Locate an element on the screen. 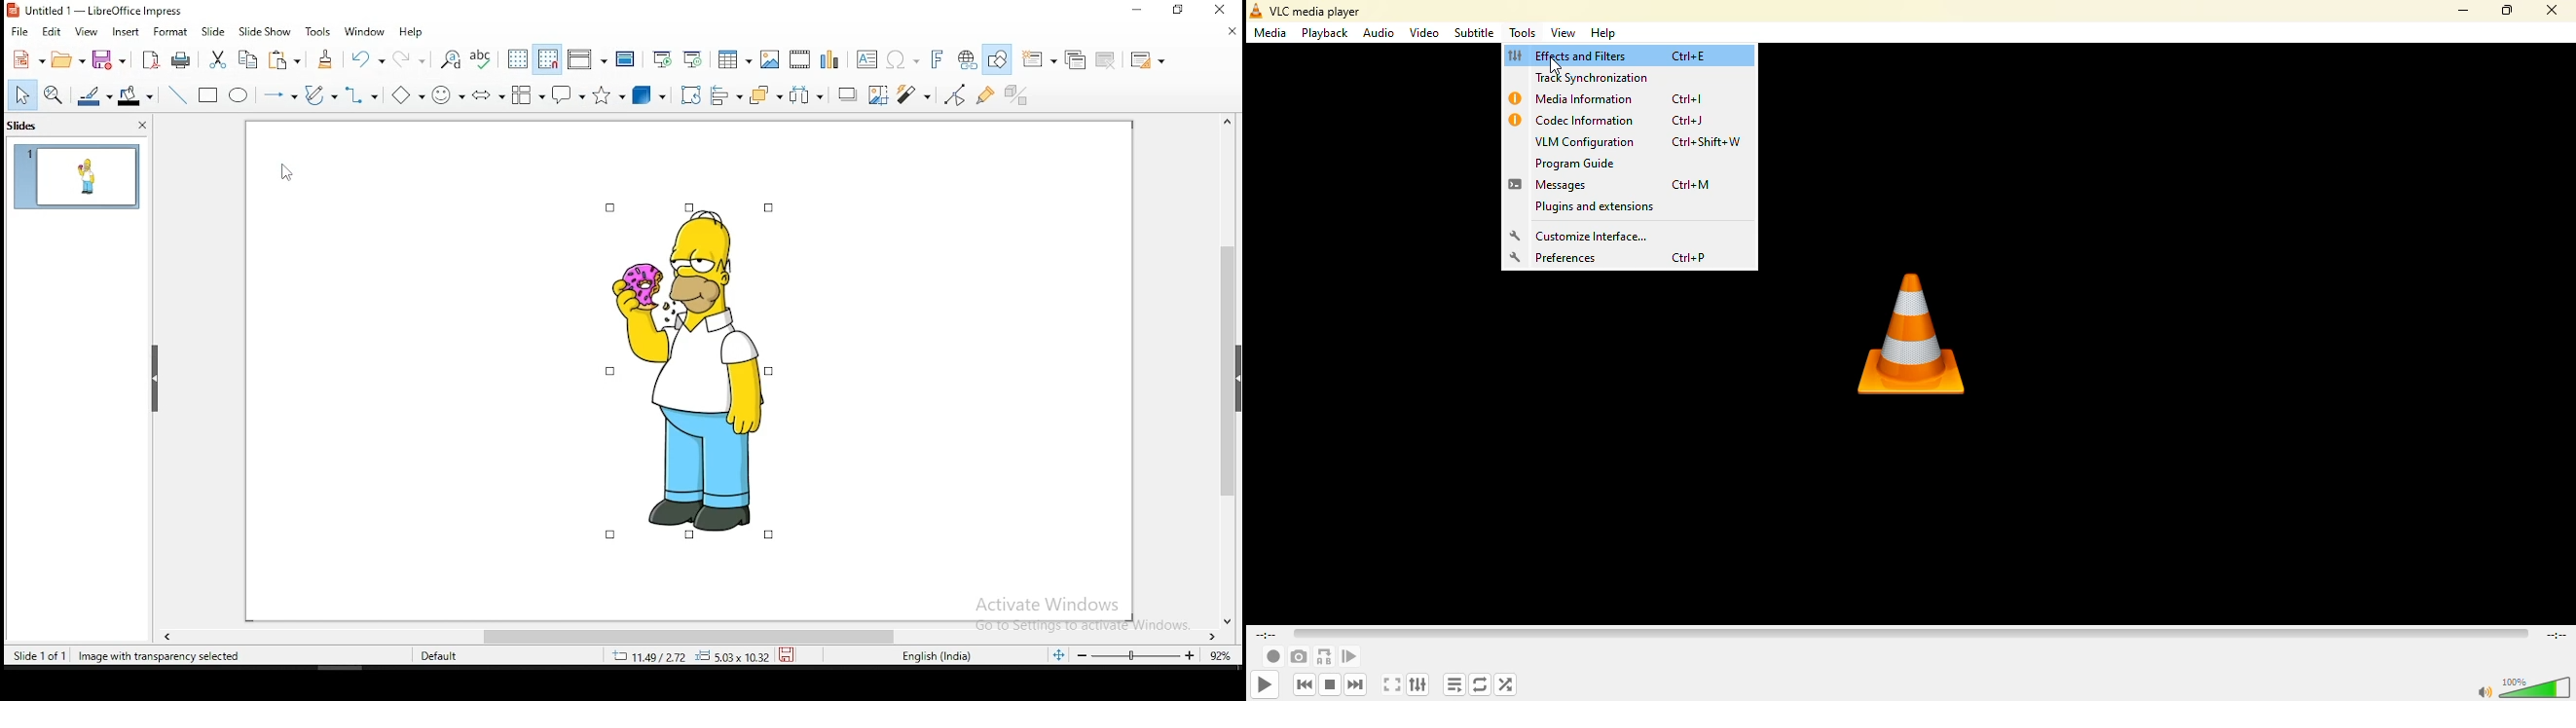 The image size is (2576, 728). slides is located at coordinates (31, 125).